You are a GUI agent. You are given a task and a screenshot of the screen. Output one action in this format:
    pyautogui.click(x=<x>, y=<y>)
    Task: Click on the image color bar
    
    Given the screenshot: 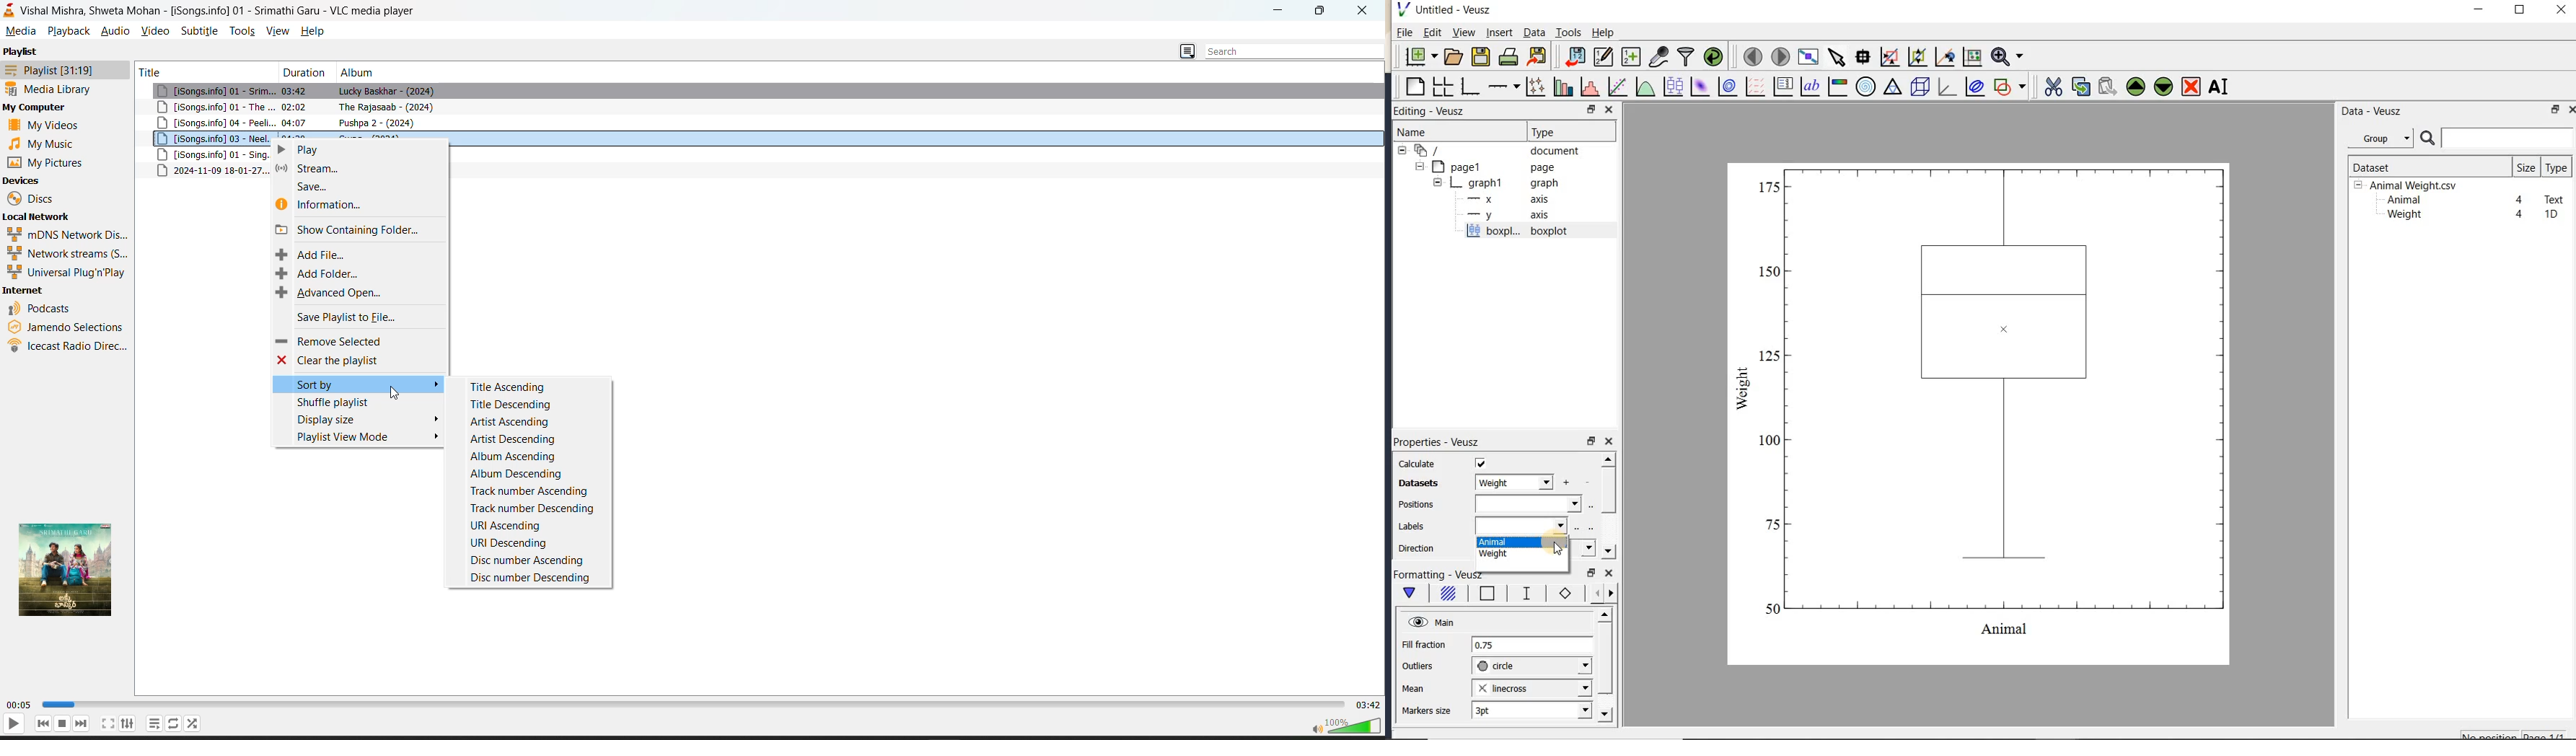 What is the action you would take?
    pyautogui.click(x=1837, y=86)
    